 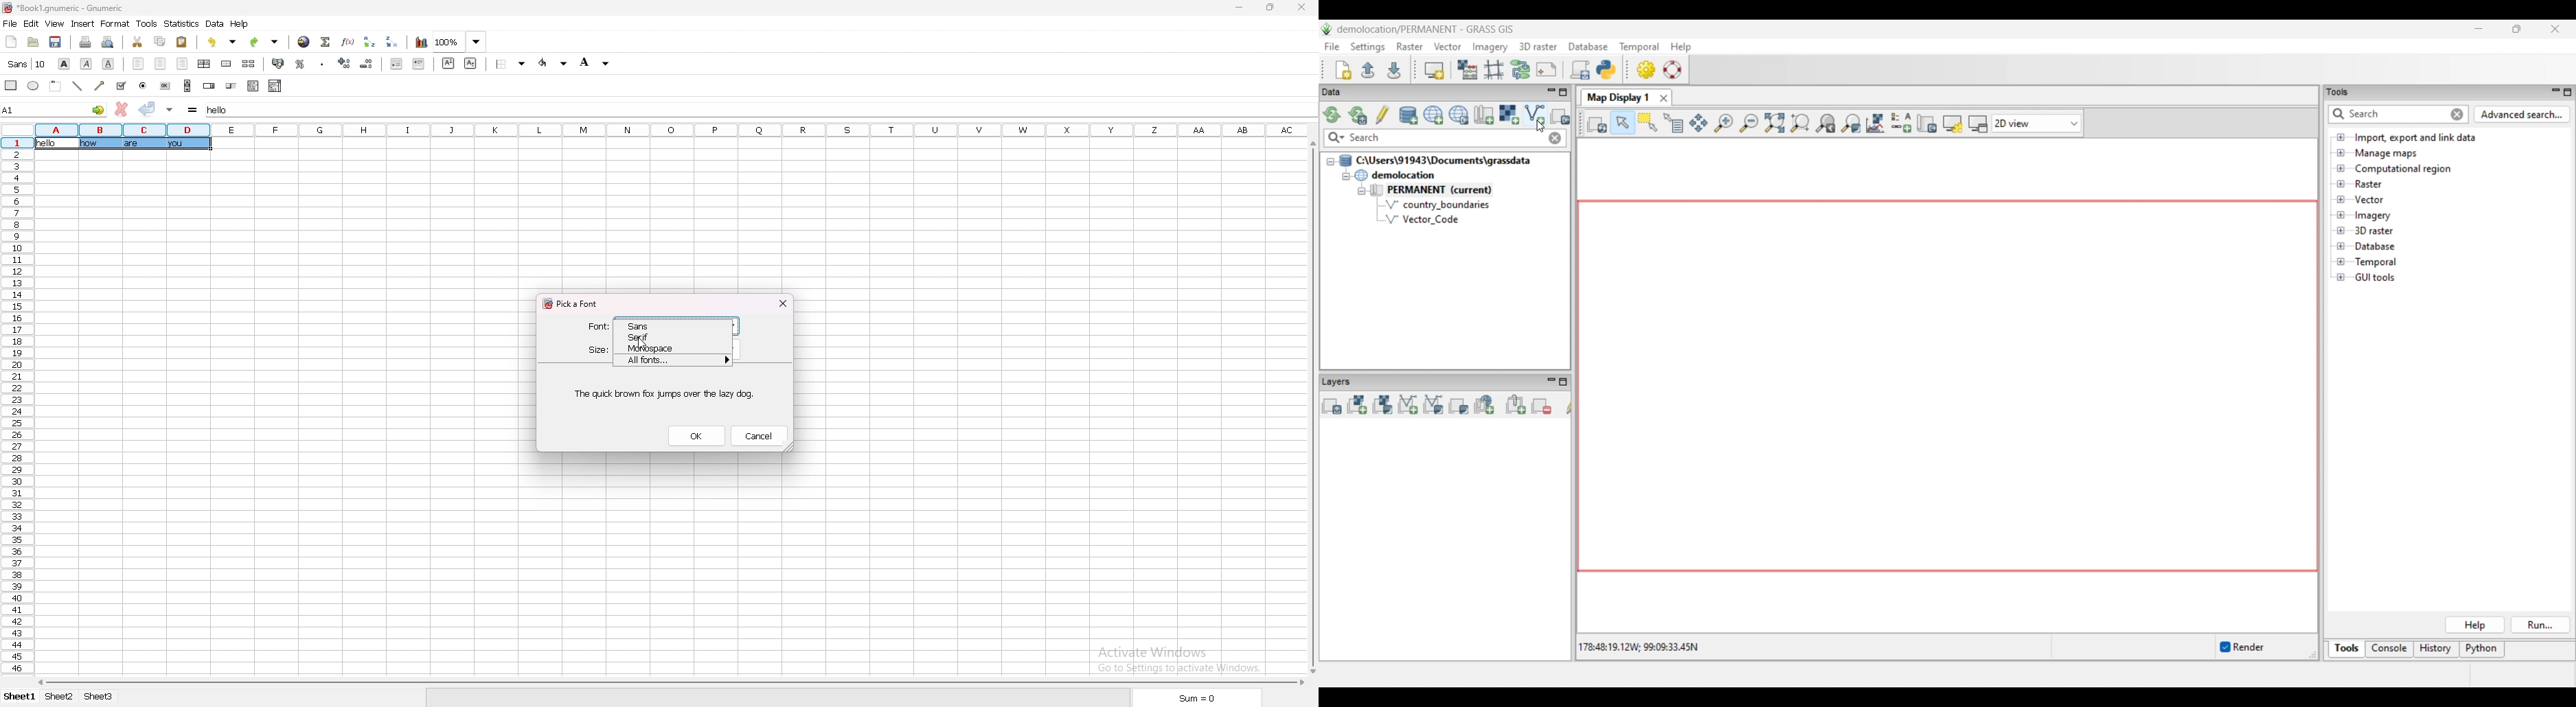 What do you see at coordinates (397, 64) in the screenshot?
I see `decrease indent` at bounding box center [397, 64].